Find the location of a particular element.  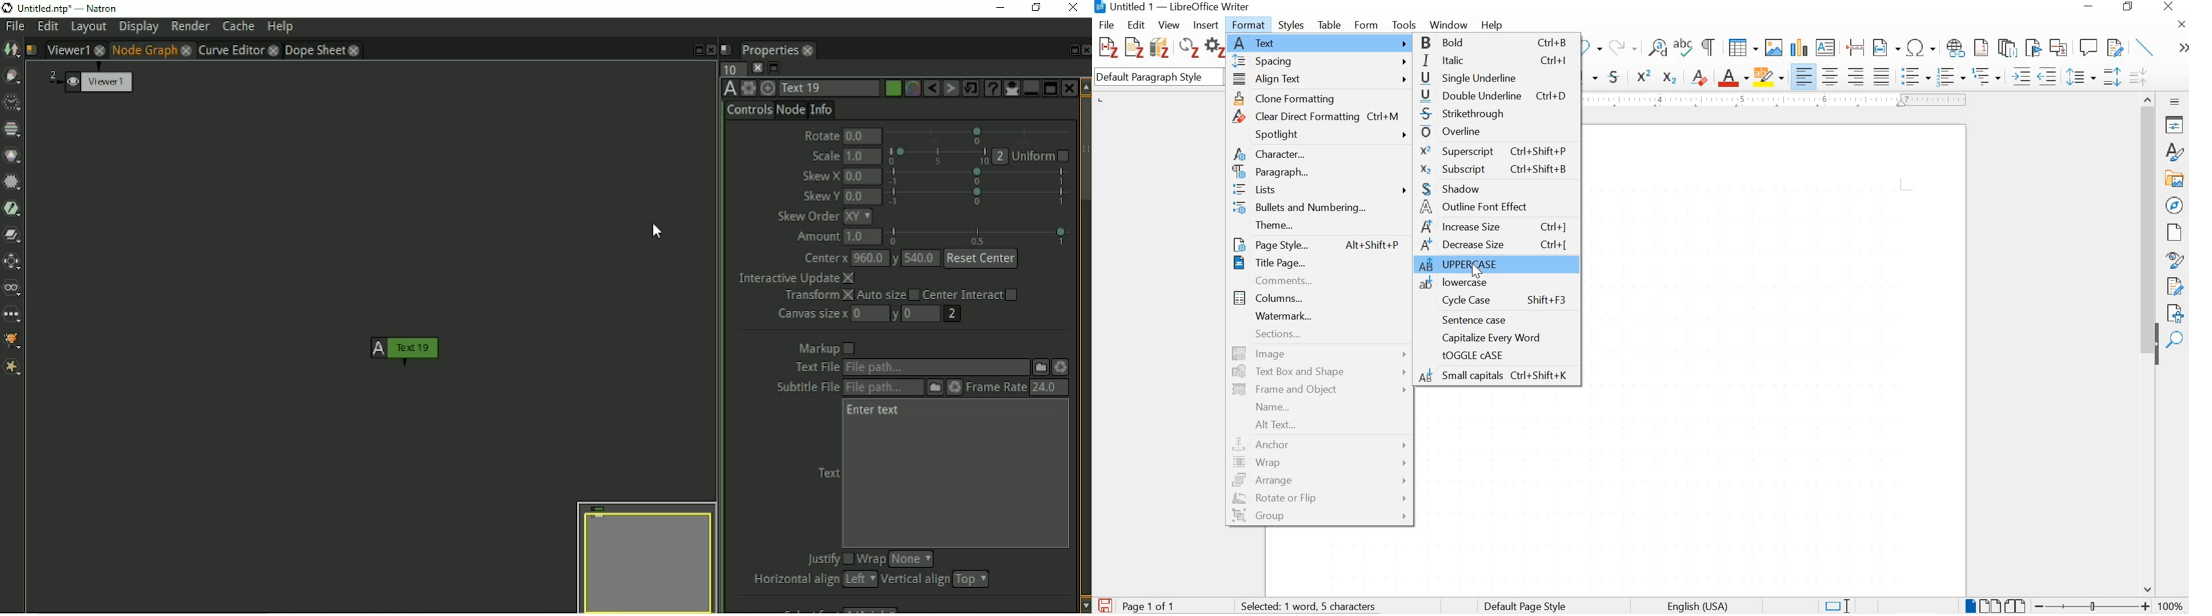

insert is located at coordinates (1205, 26).